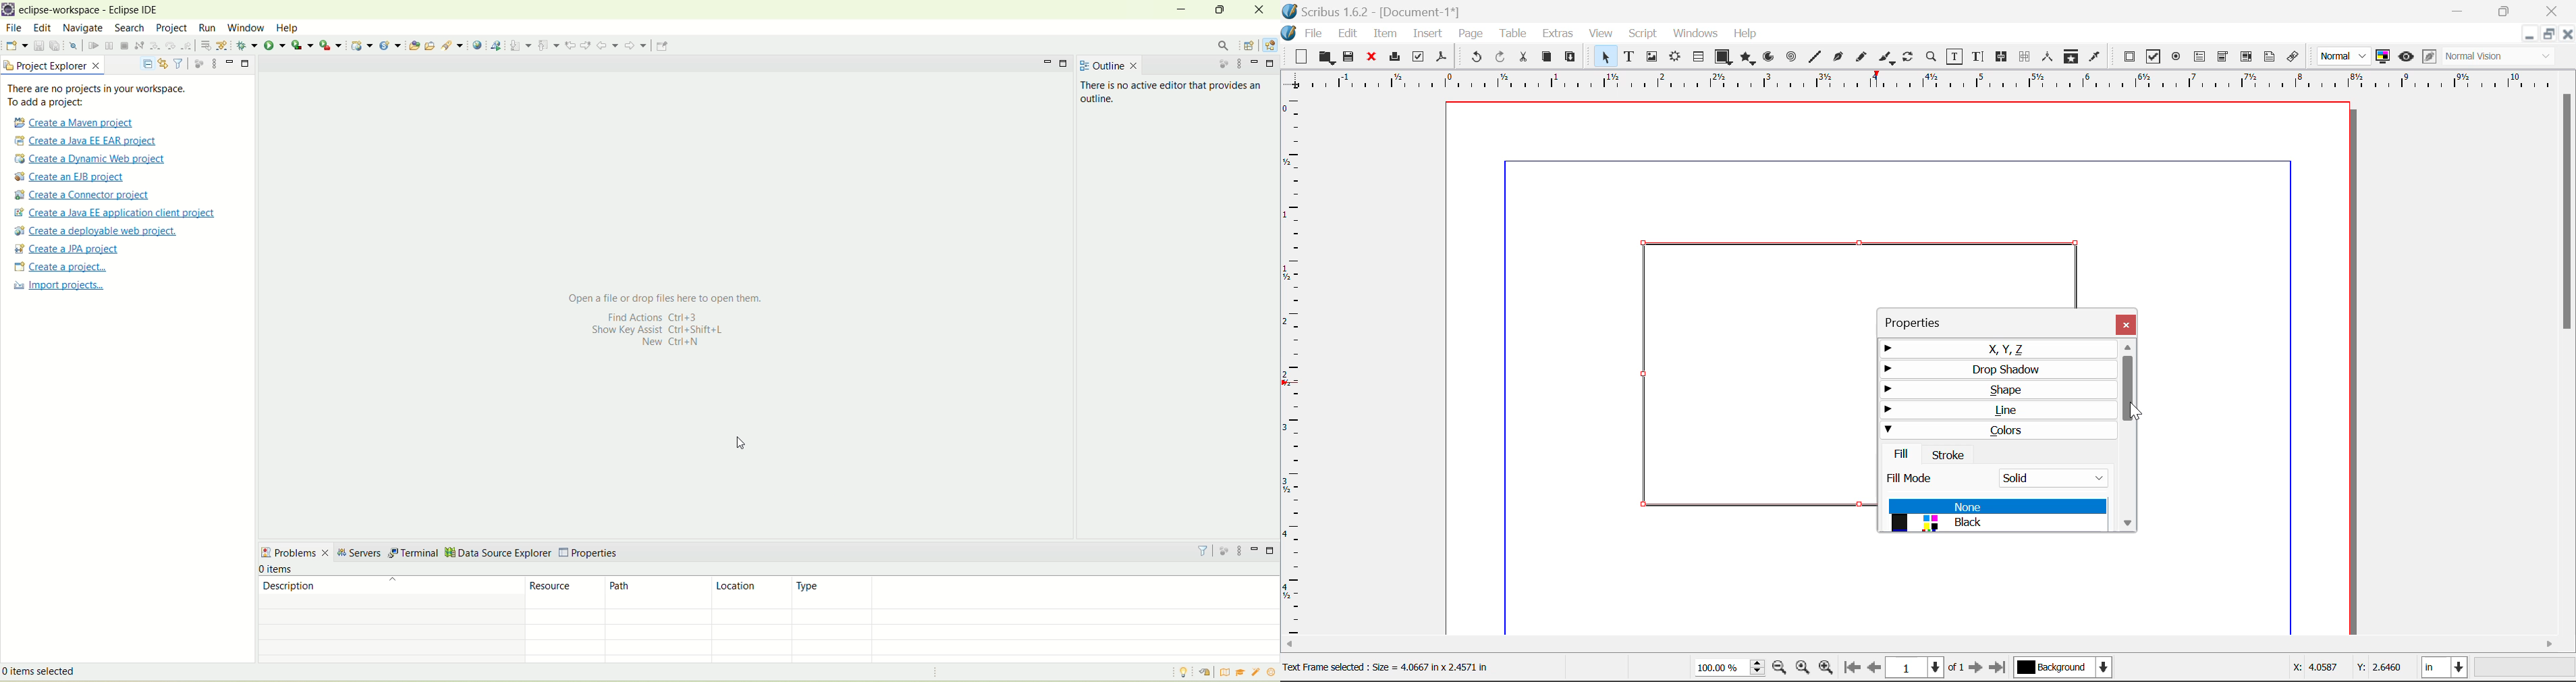 The width and height of the screenshot is (2576, 700). Describe the element at coordinates (1998, 524) in the screenshot. I see `Black` at that location.